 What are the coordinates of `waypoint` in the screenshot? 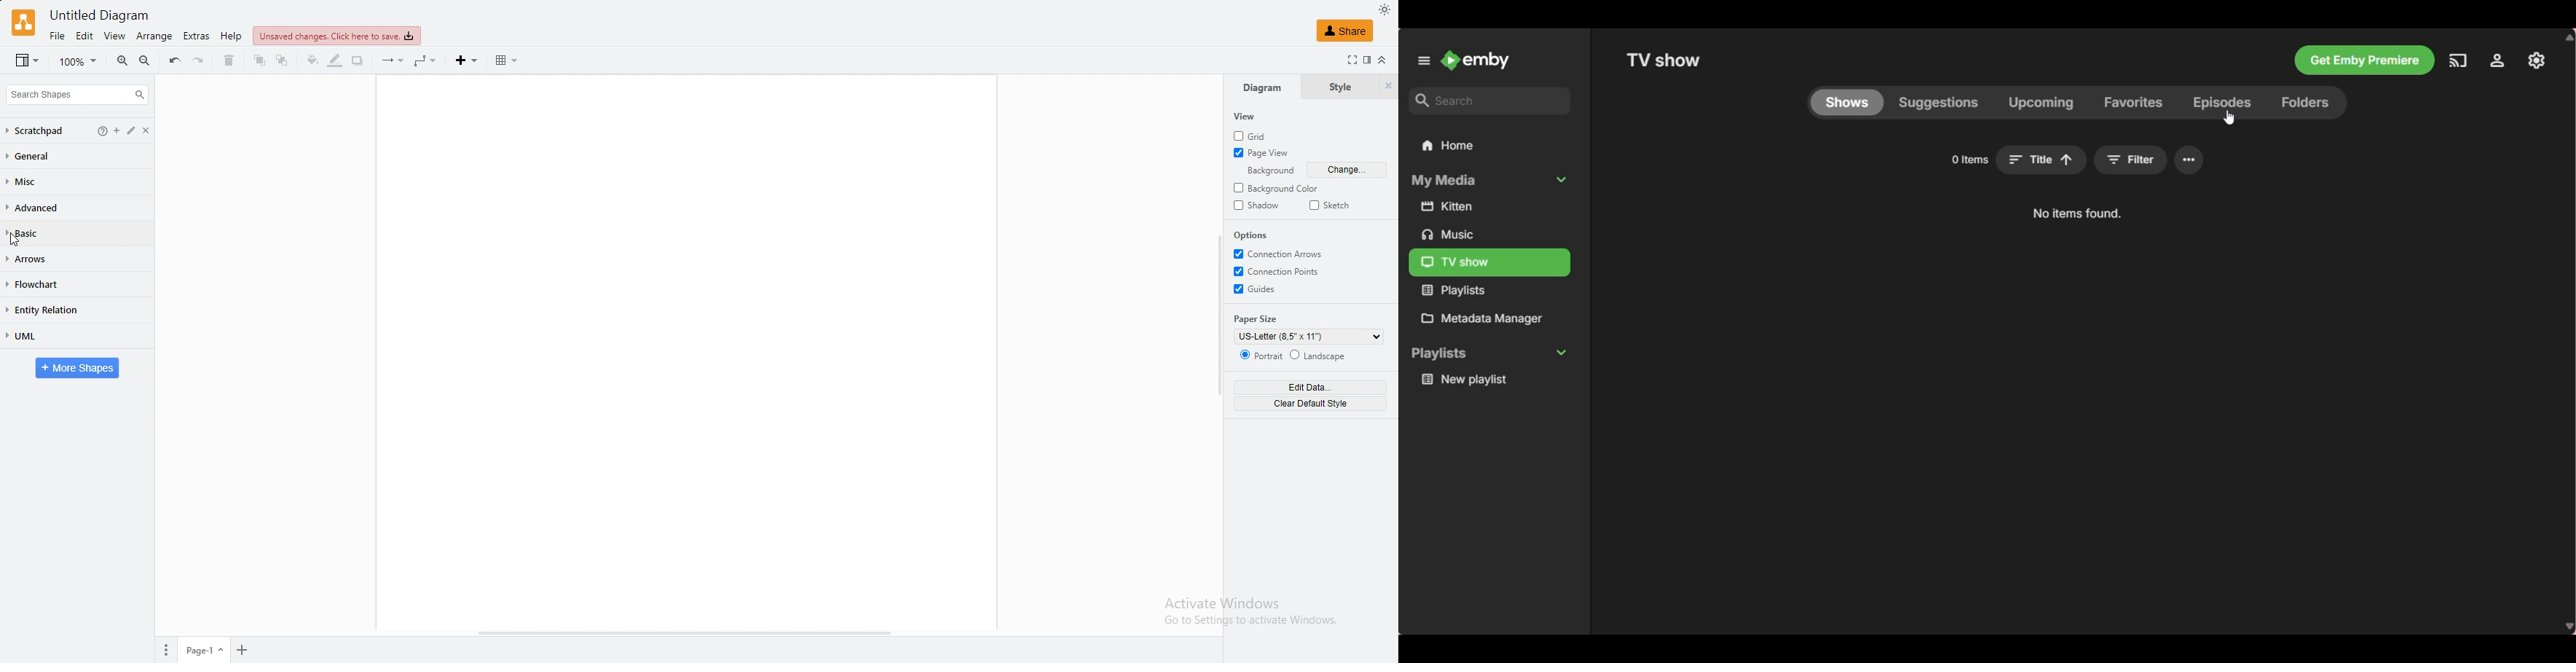 It's located at (427, 61).